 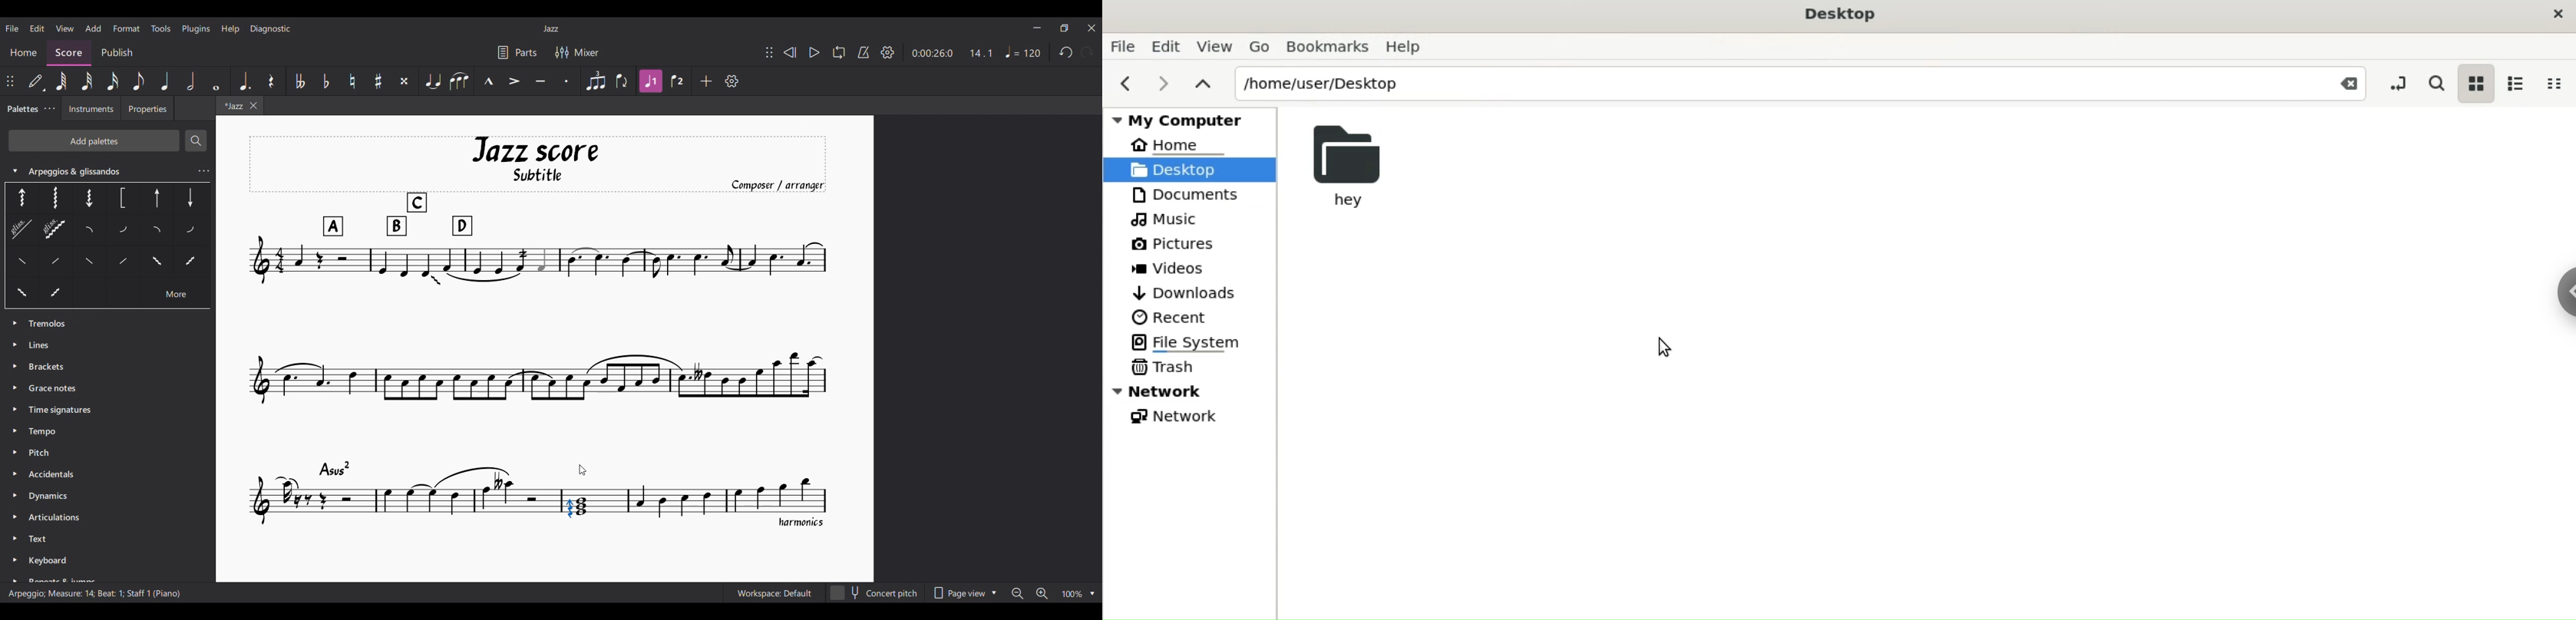 What do you see at coordinates (51, 497) in the screenshot?
I see `Dynamics` at bounding box center [51, 497].